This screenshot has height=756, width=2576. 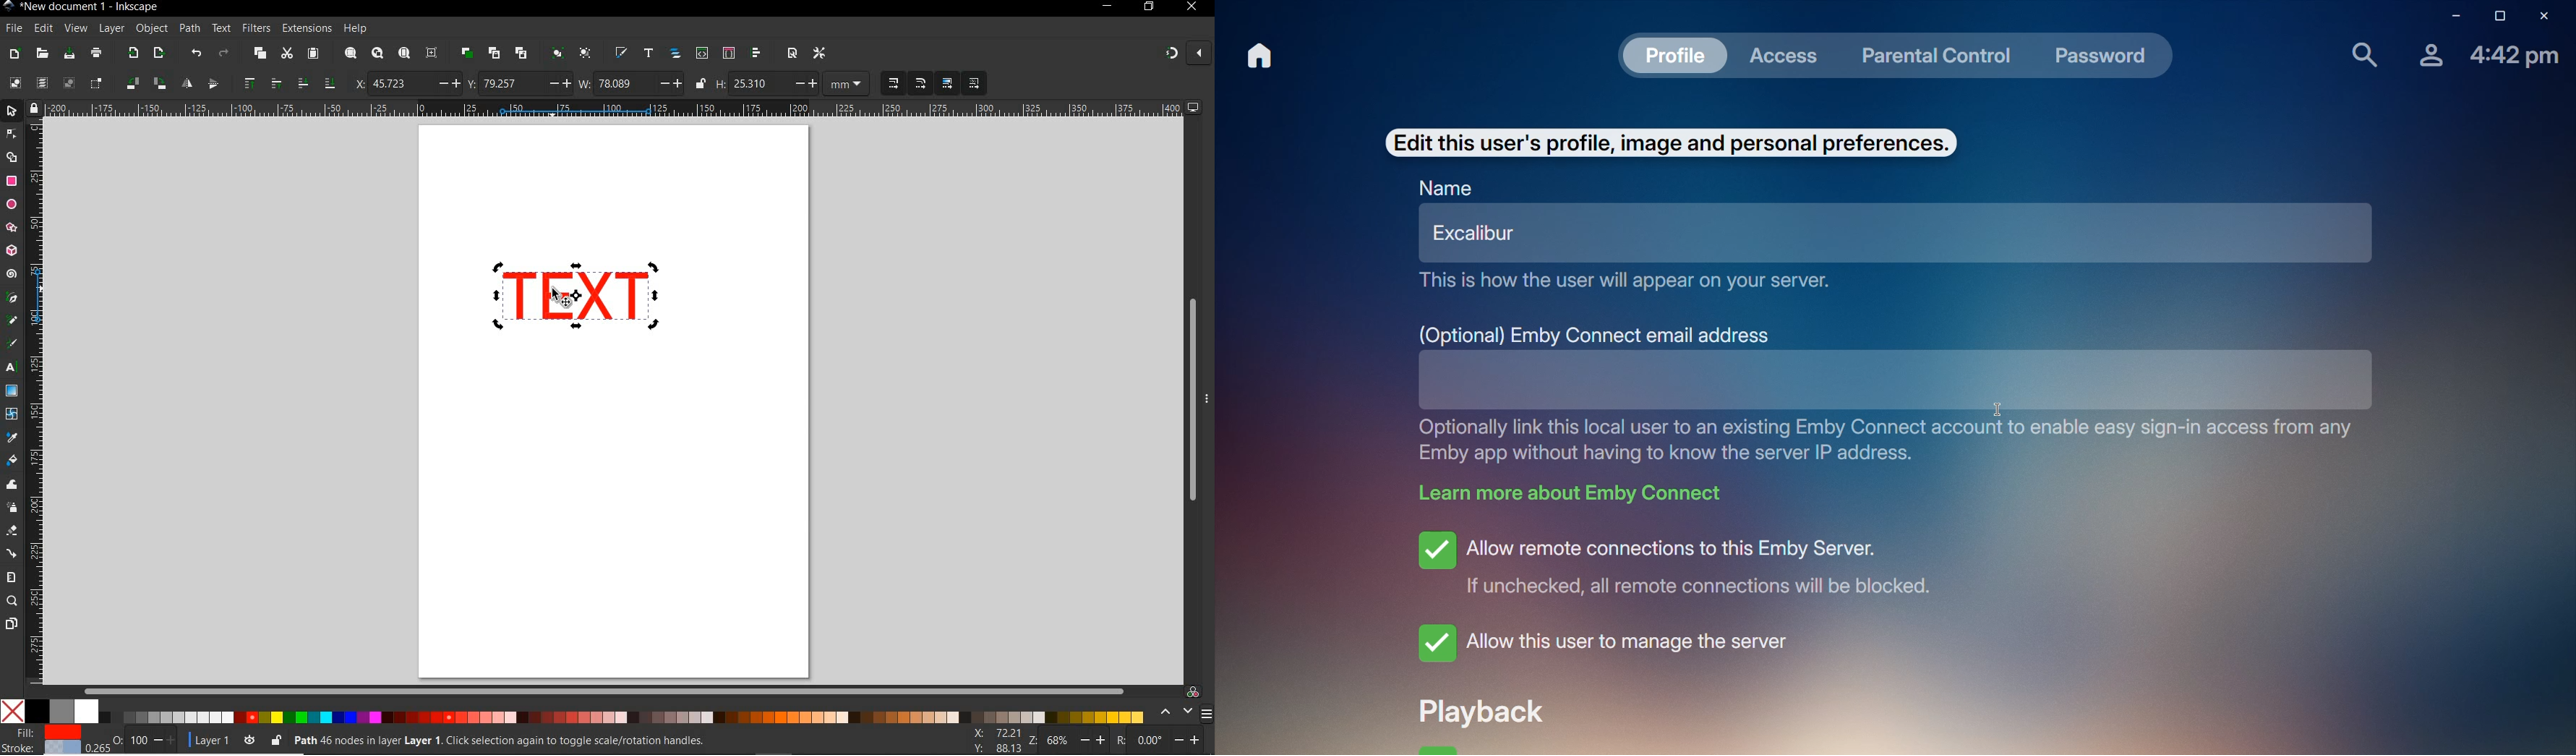 I want to click on OBJECT, so click(x=152, y=30).